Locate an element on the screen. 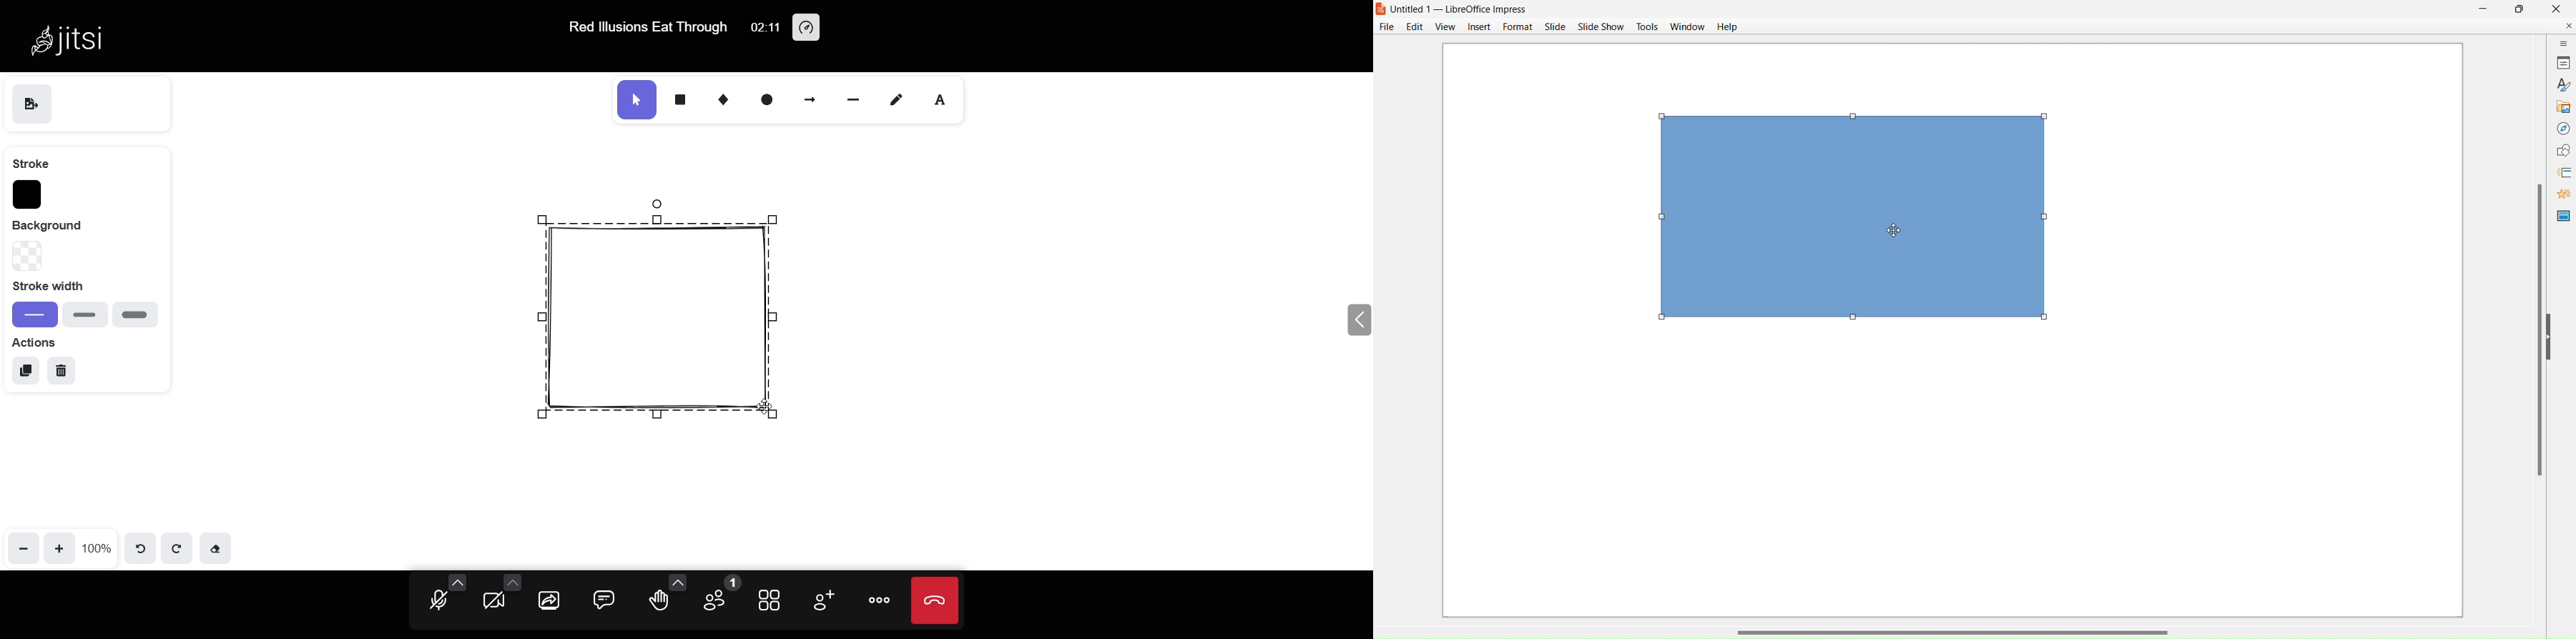 The image size is (2576, 644). File is located at coordinates (1386, 26).